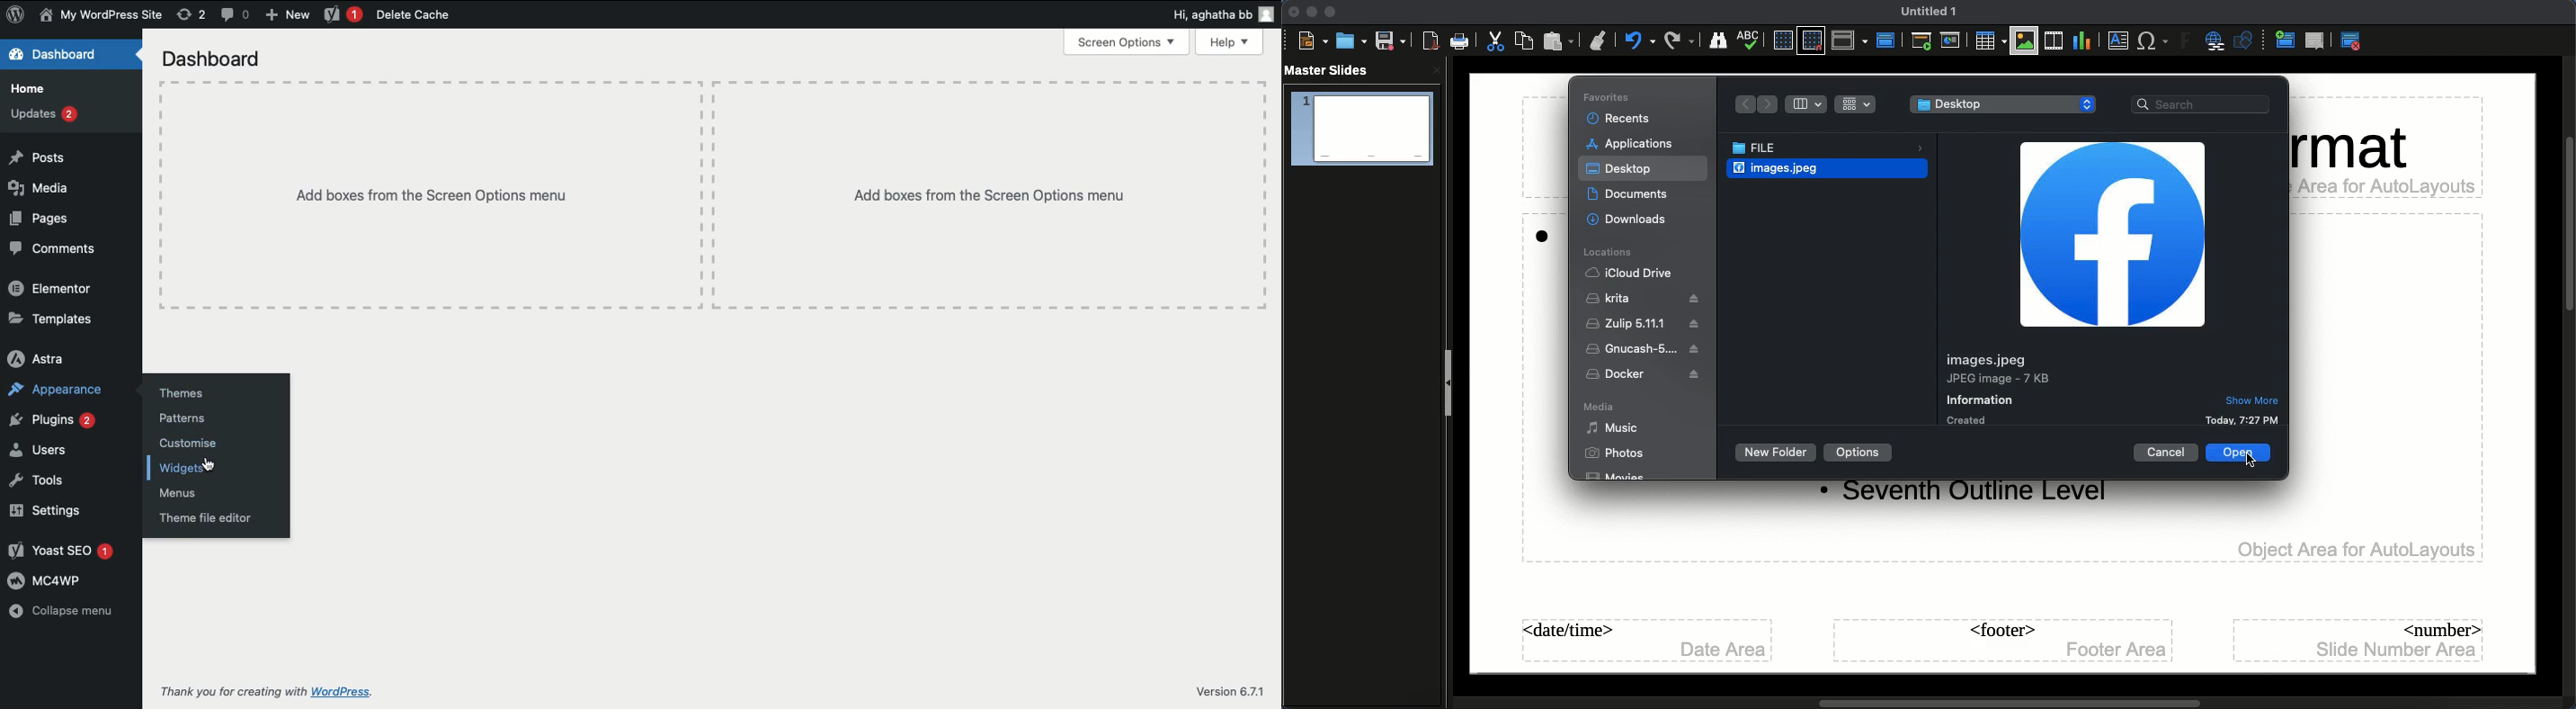 Image resolution: width=2576 pixels, height=728 pixels. I want to click on Elementor, so click(53, 286).